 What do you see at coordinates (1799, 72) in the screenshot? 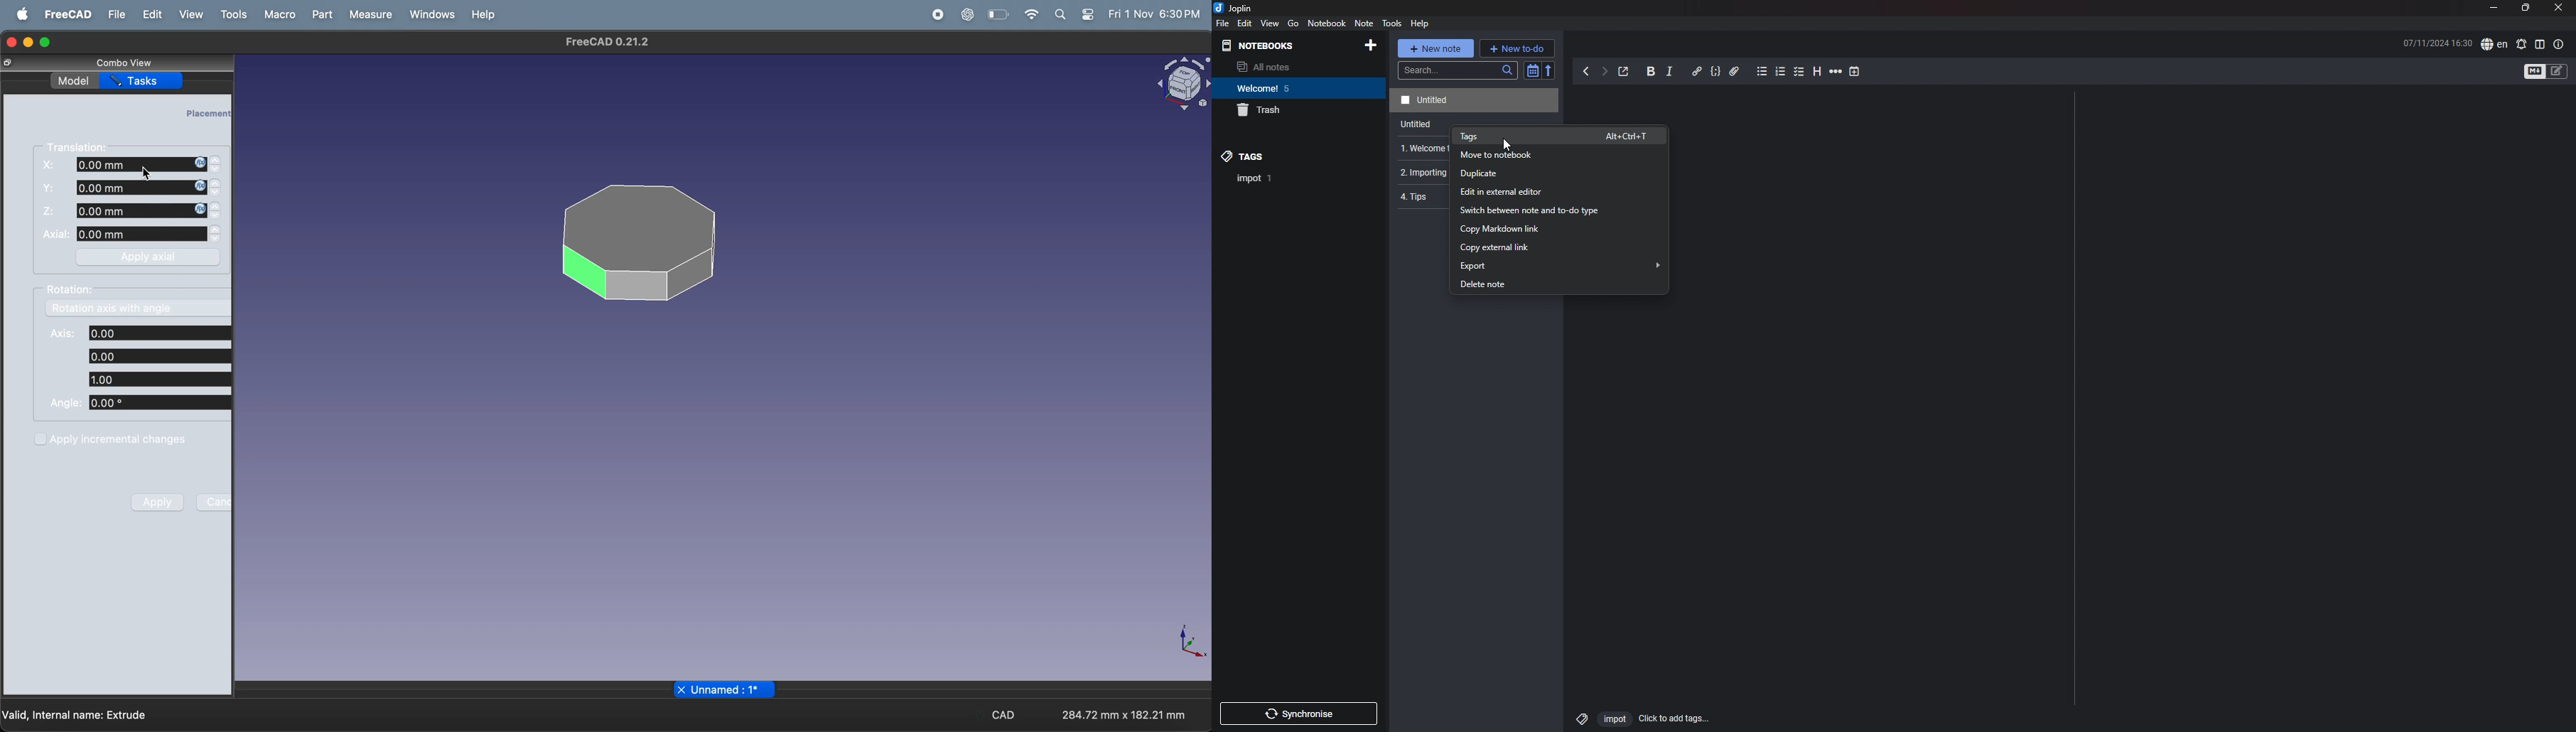
I see `checkbox` at bounding box center [1799, 72].